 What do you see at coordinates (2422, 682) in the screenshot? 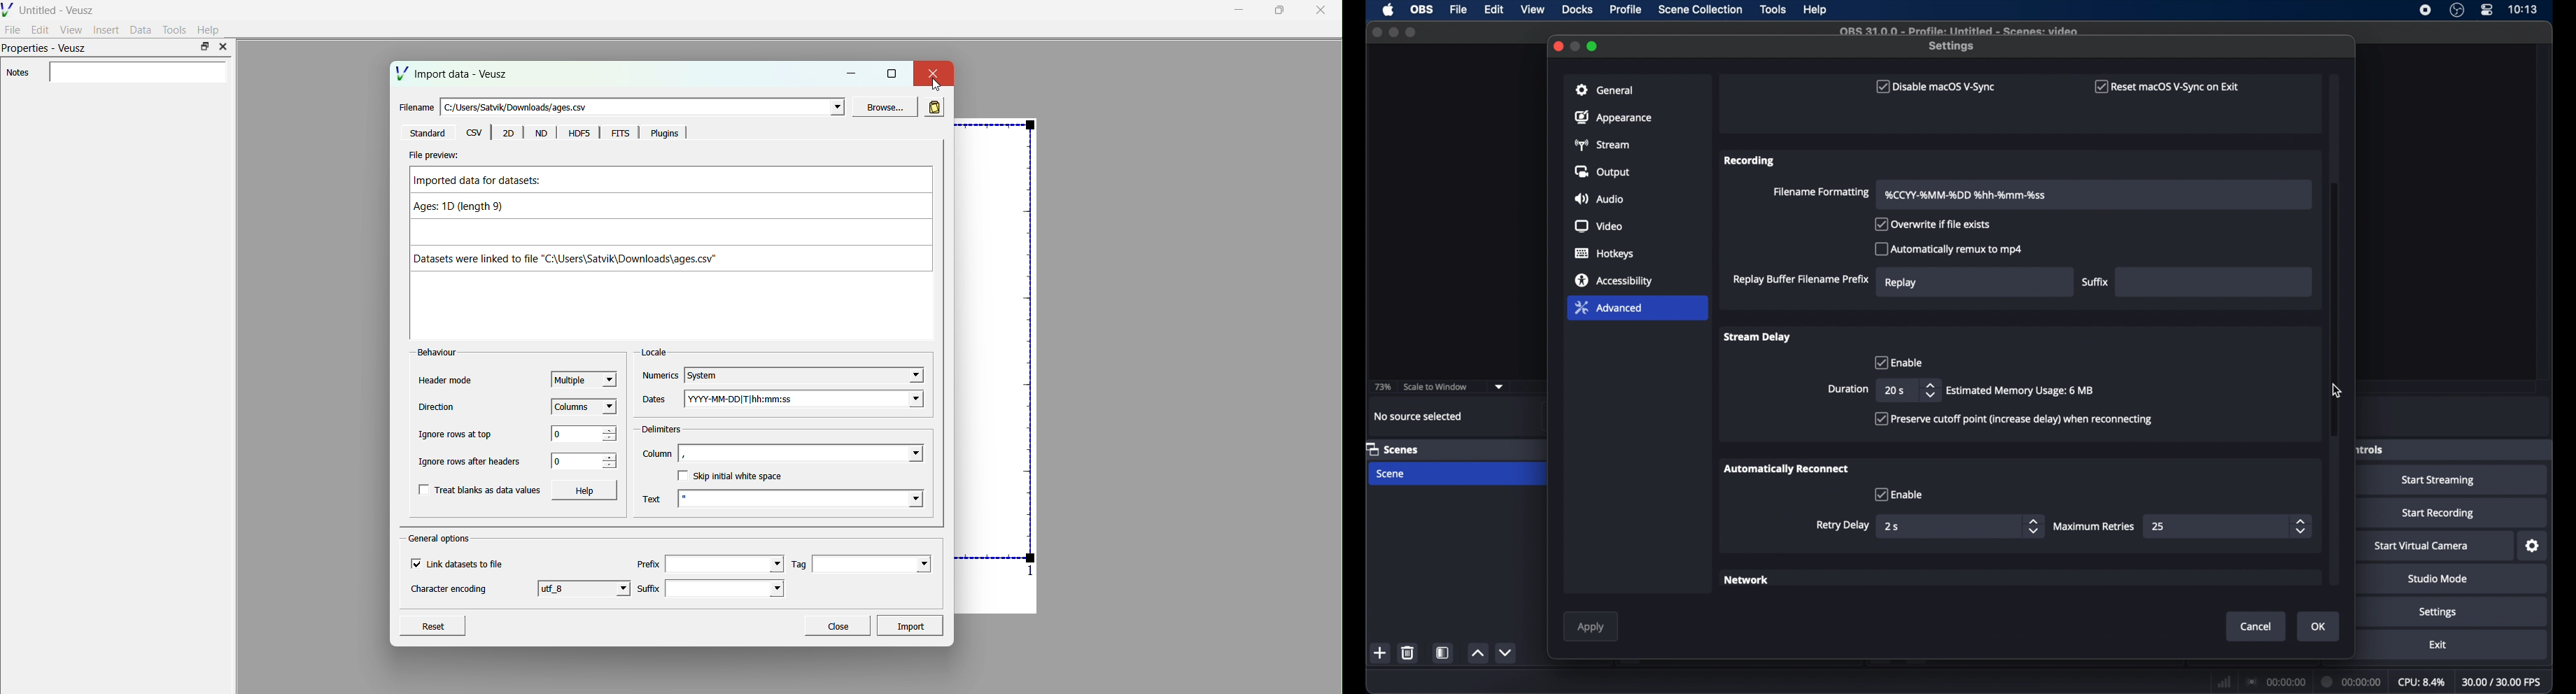
I see `cpu` at bounding box center [2422, 682].